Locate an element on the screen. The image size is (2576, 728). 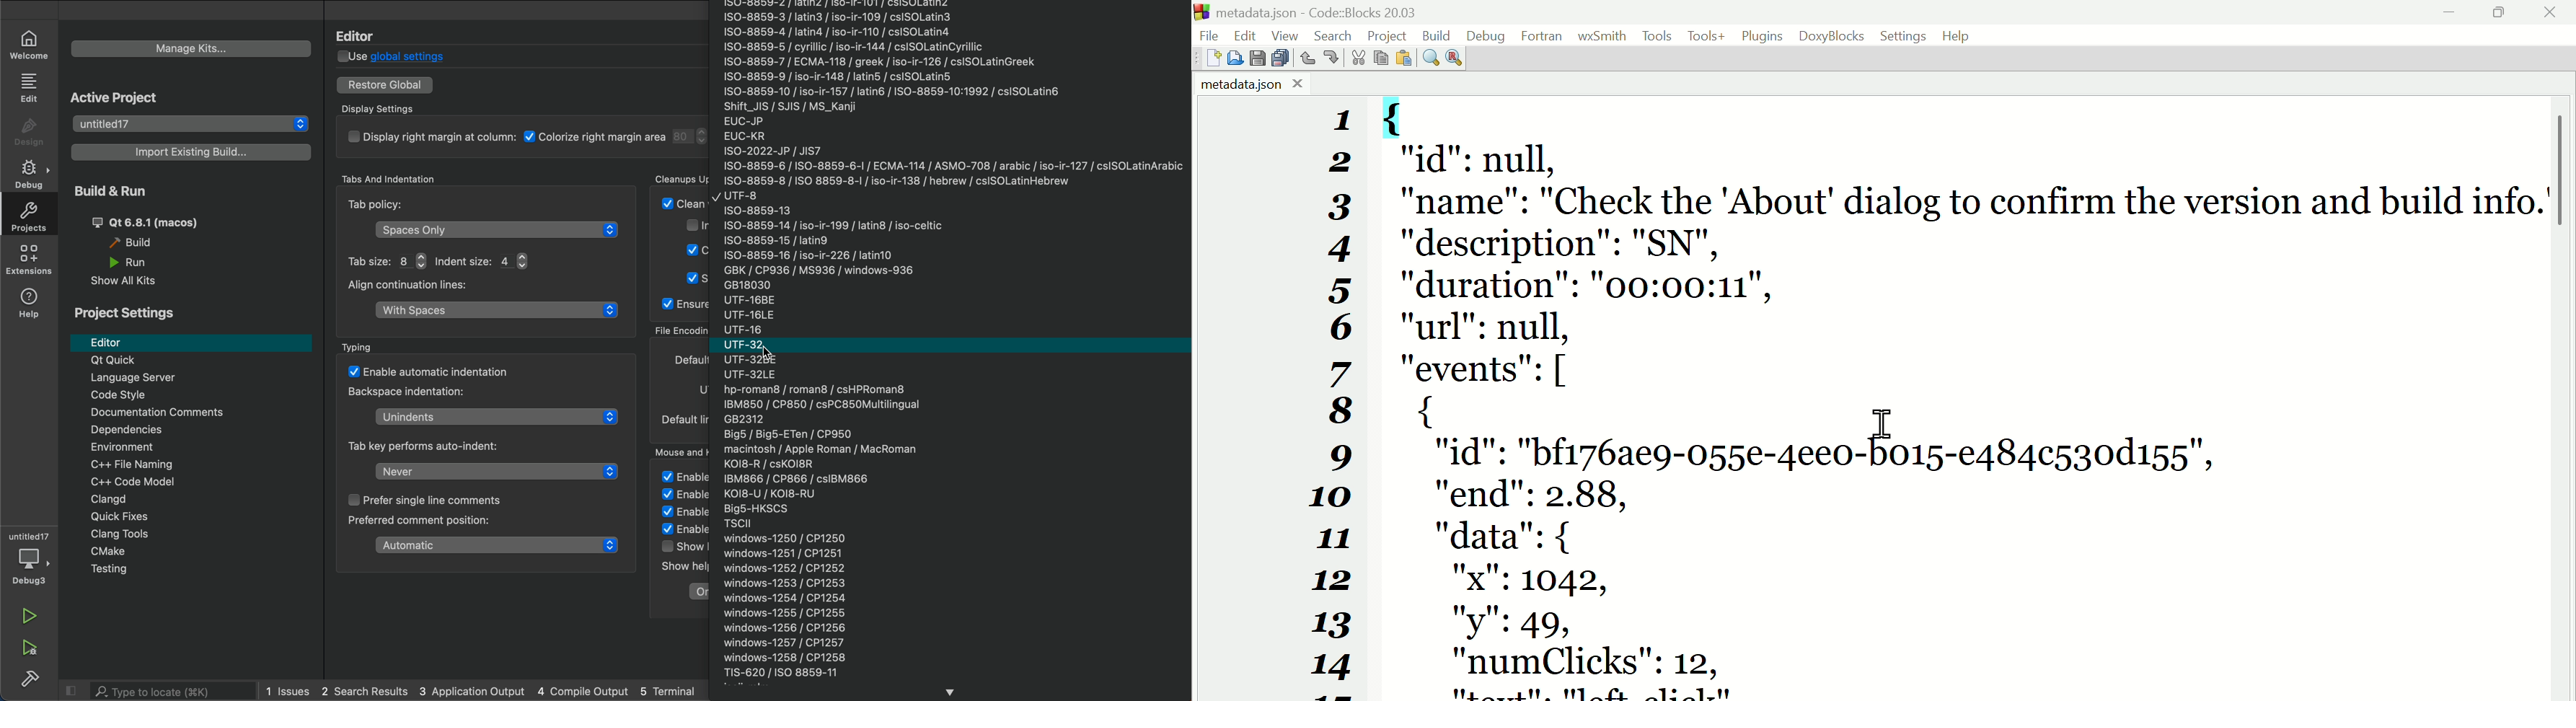
build is located at coordinates (160, 244).